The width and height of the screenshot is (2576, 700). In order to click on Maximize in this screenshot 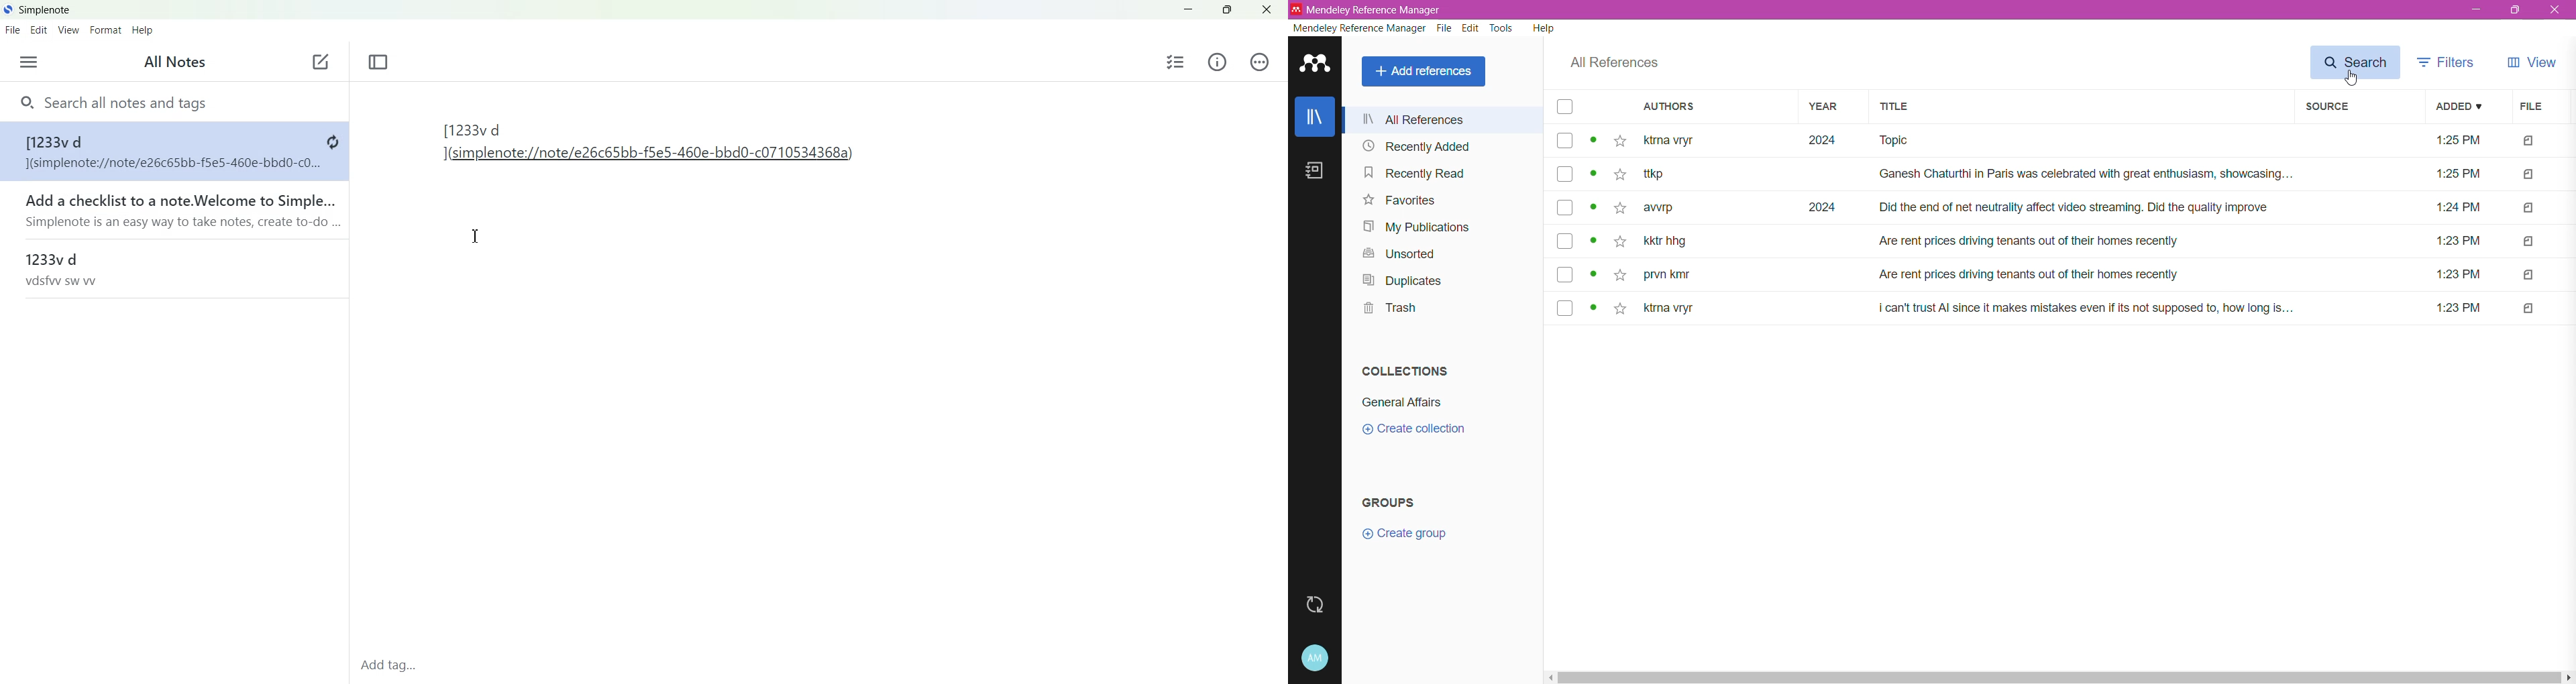, I will do `click(1228, 10)`.